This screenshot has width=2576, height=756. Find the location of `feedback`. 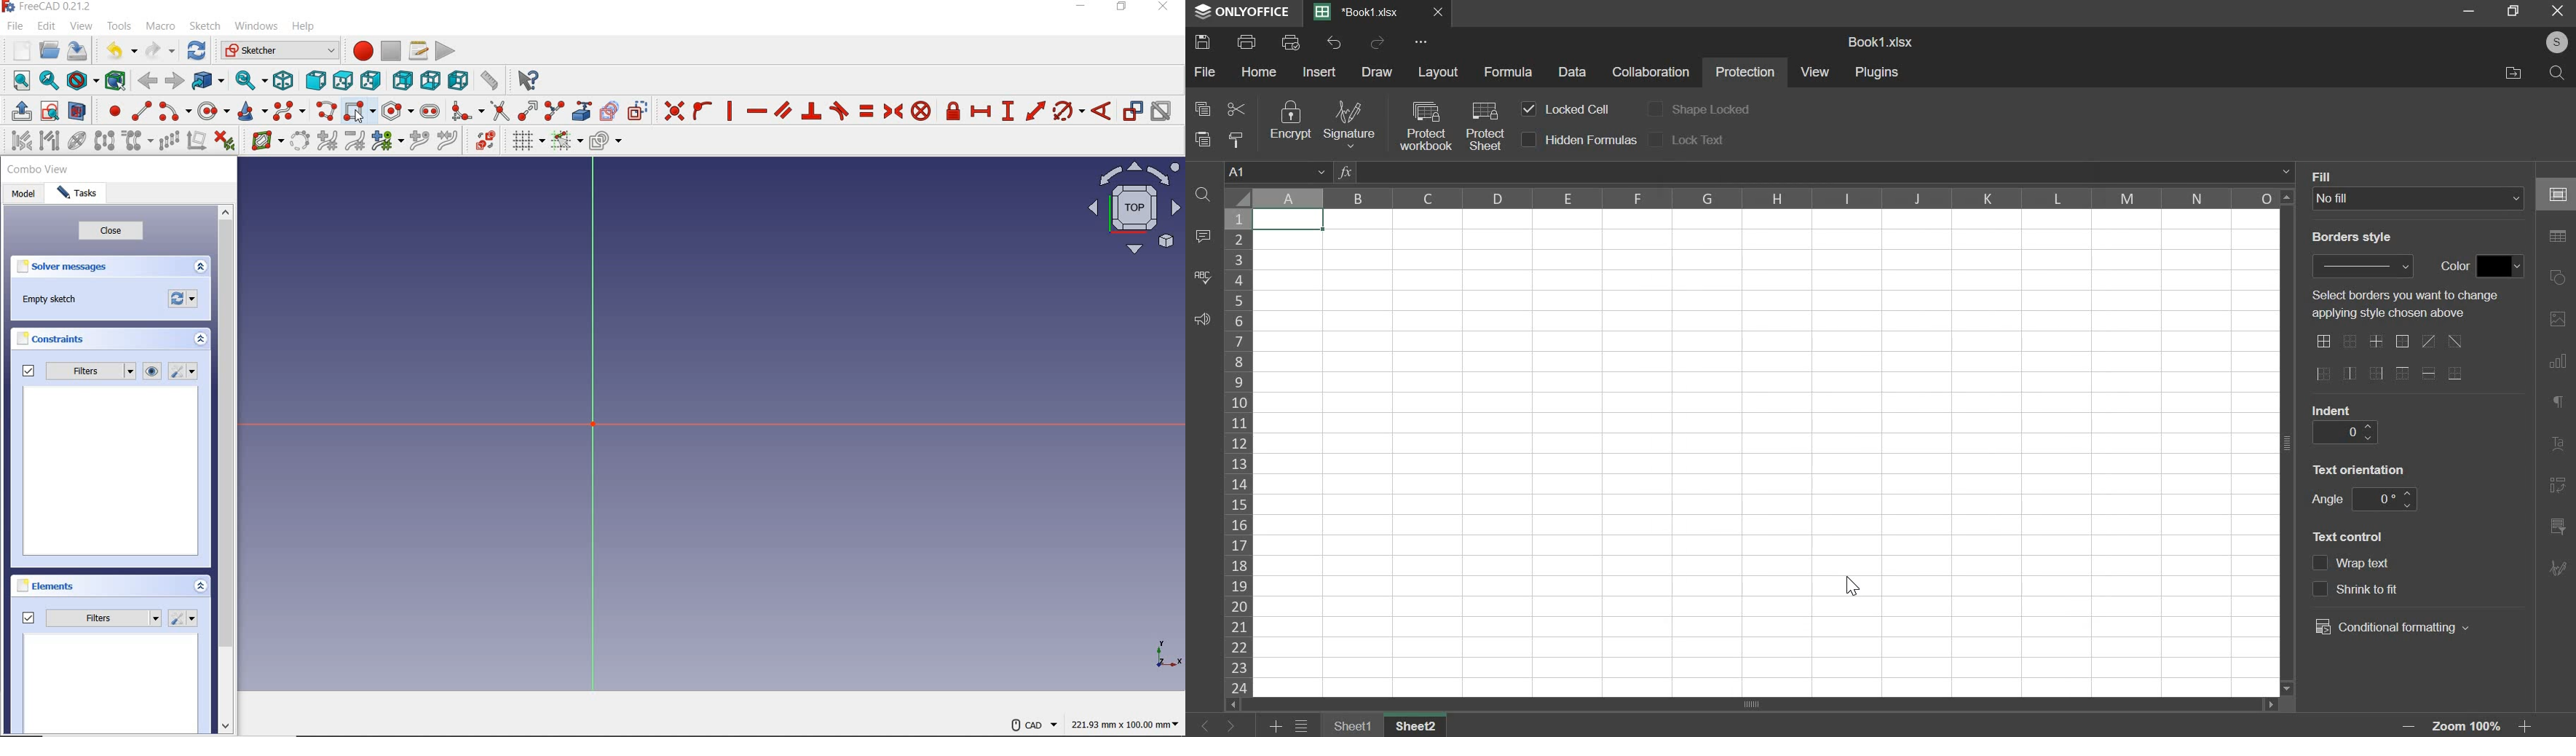

feedback is located at coordinates (1201, 320).